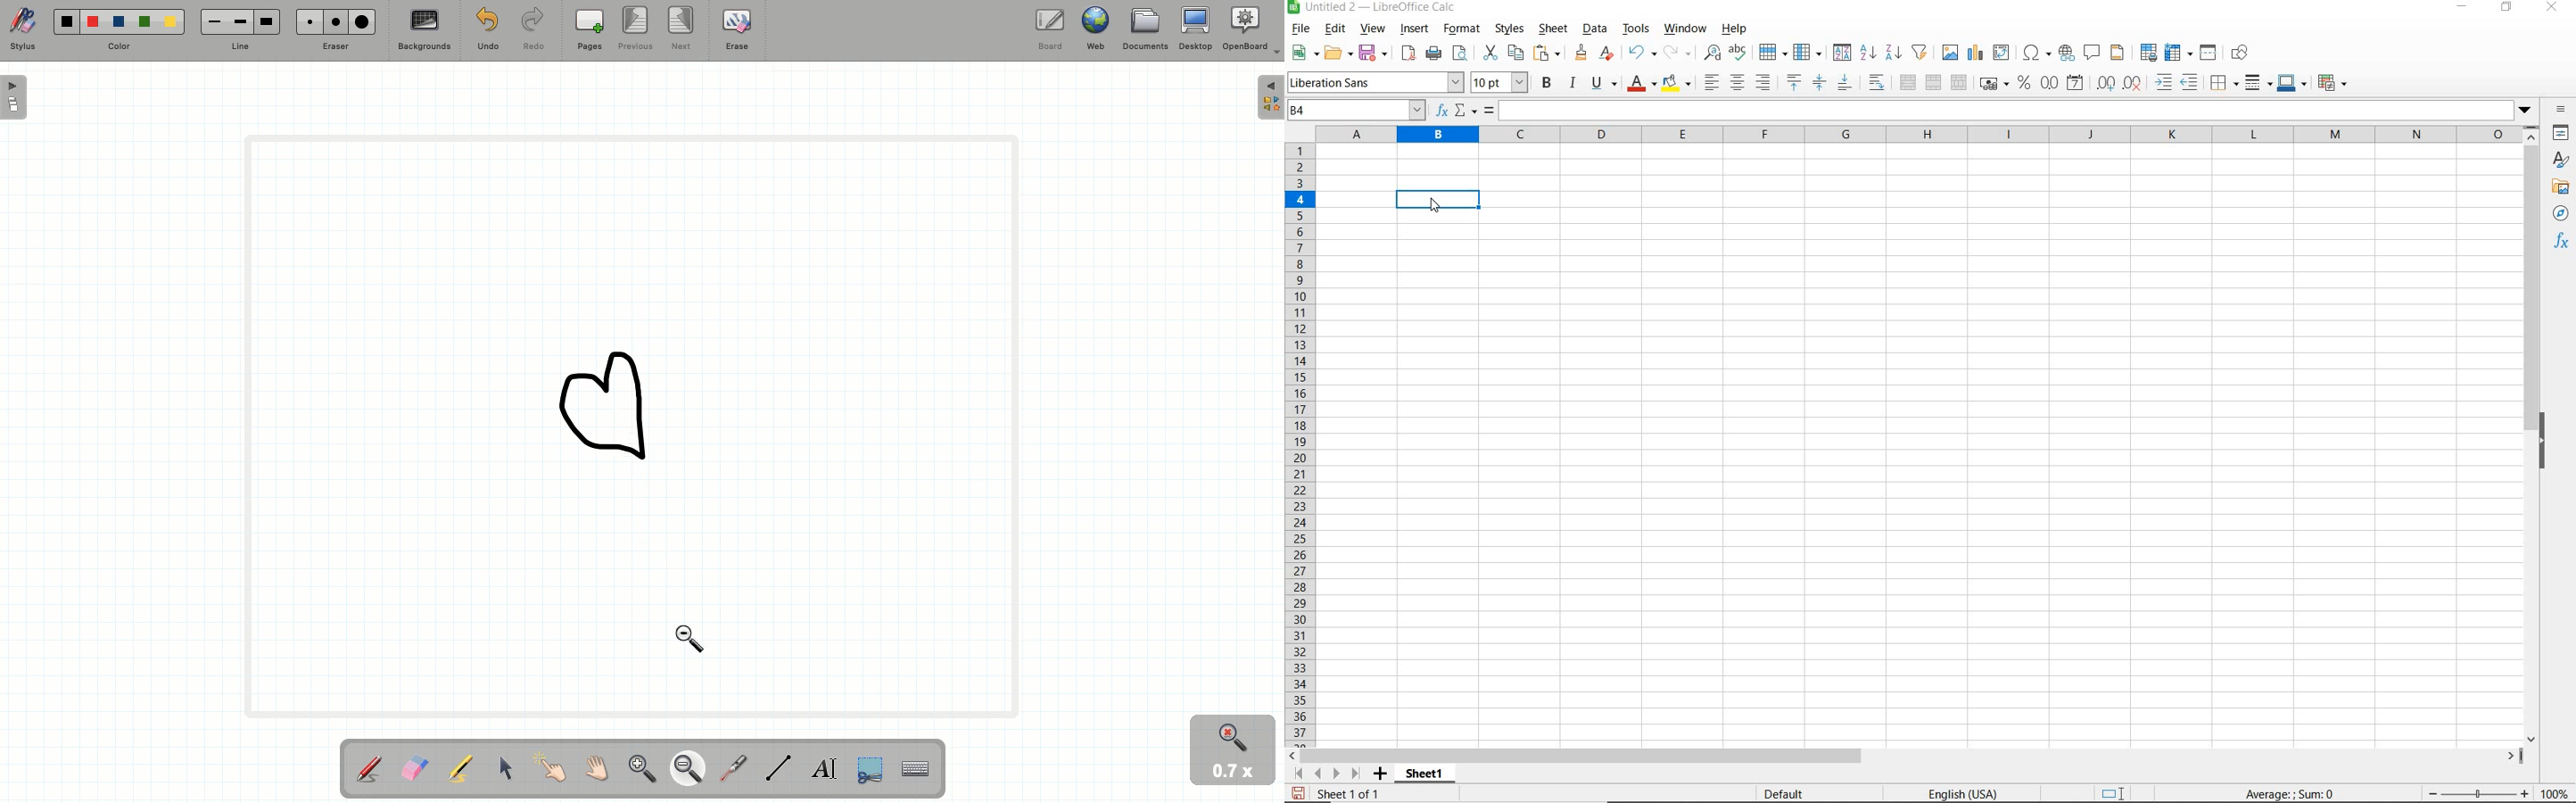 This screenshot has height=812, width=2576. I want to click on scroll to next sheet, so click(1326, 775).